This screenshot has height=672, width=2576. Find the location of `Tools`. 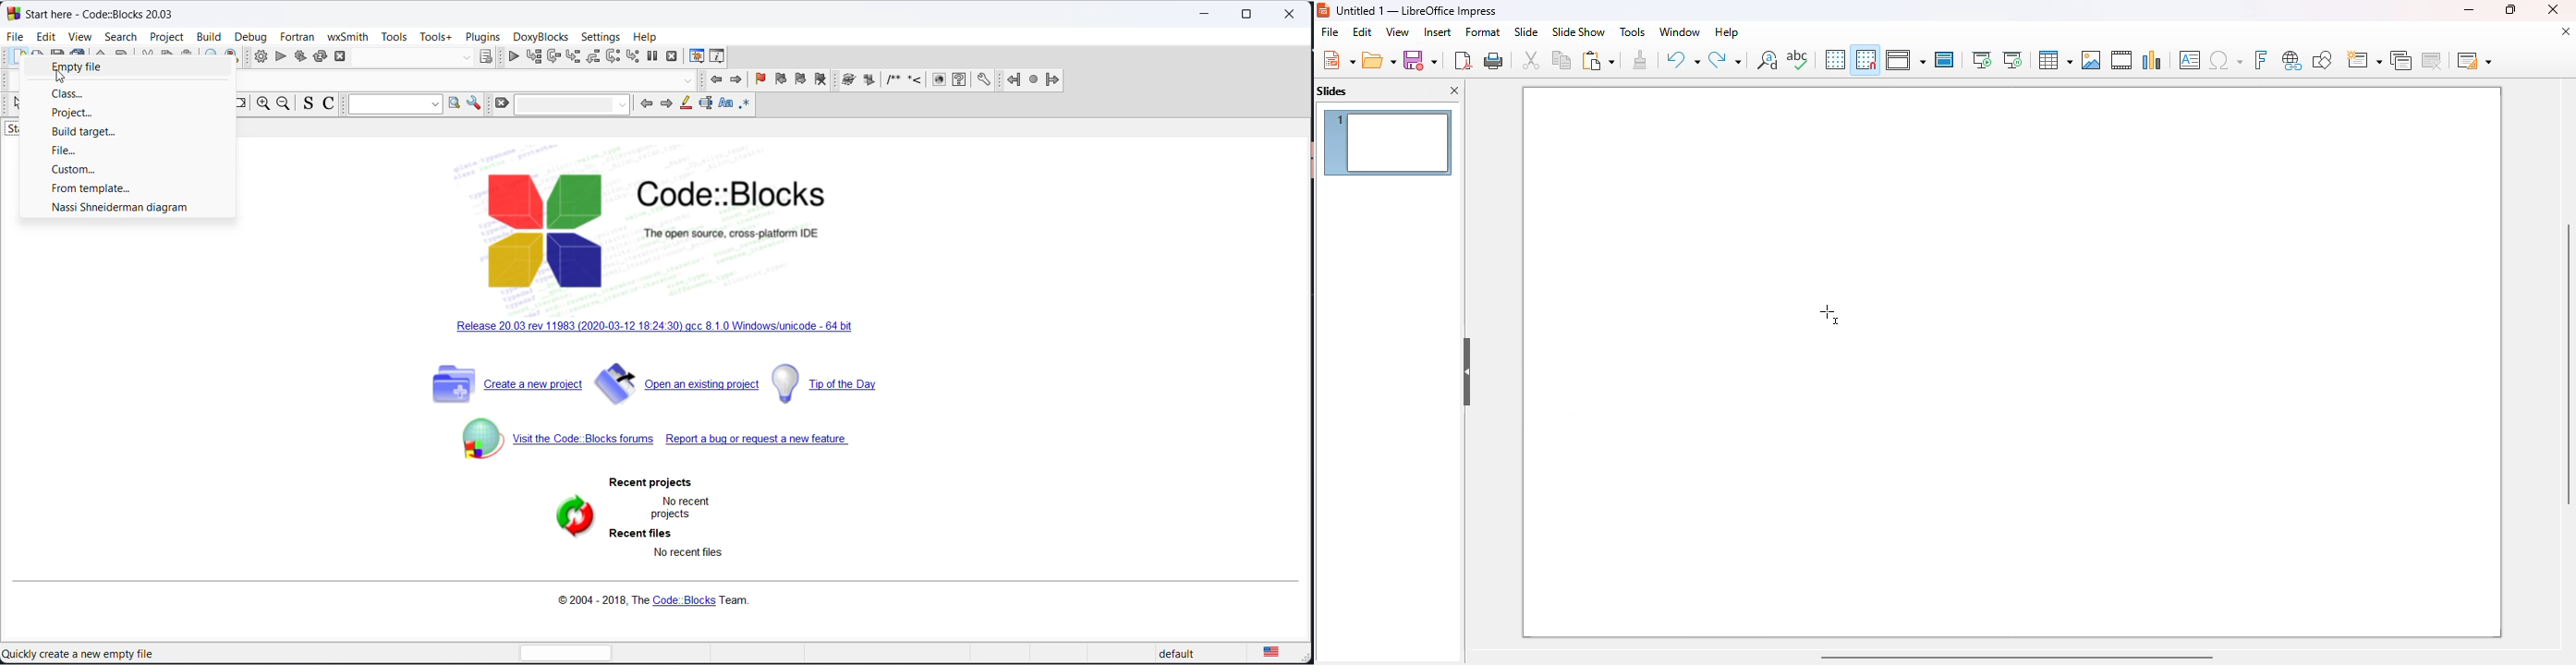

Tools is located at coordinates (394, 36).